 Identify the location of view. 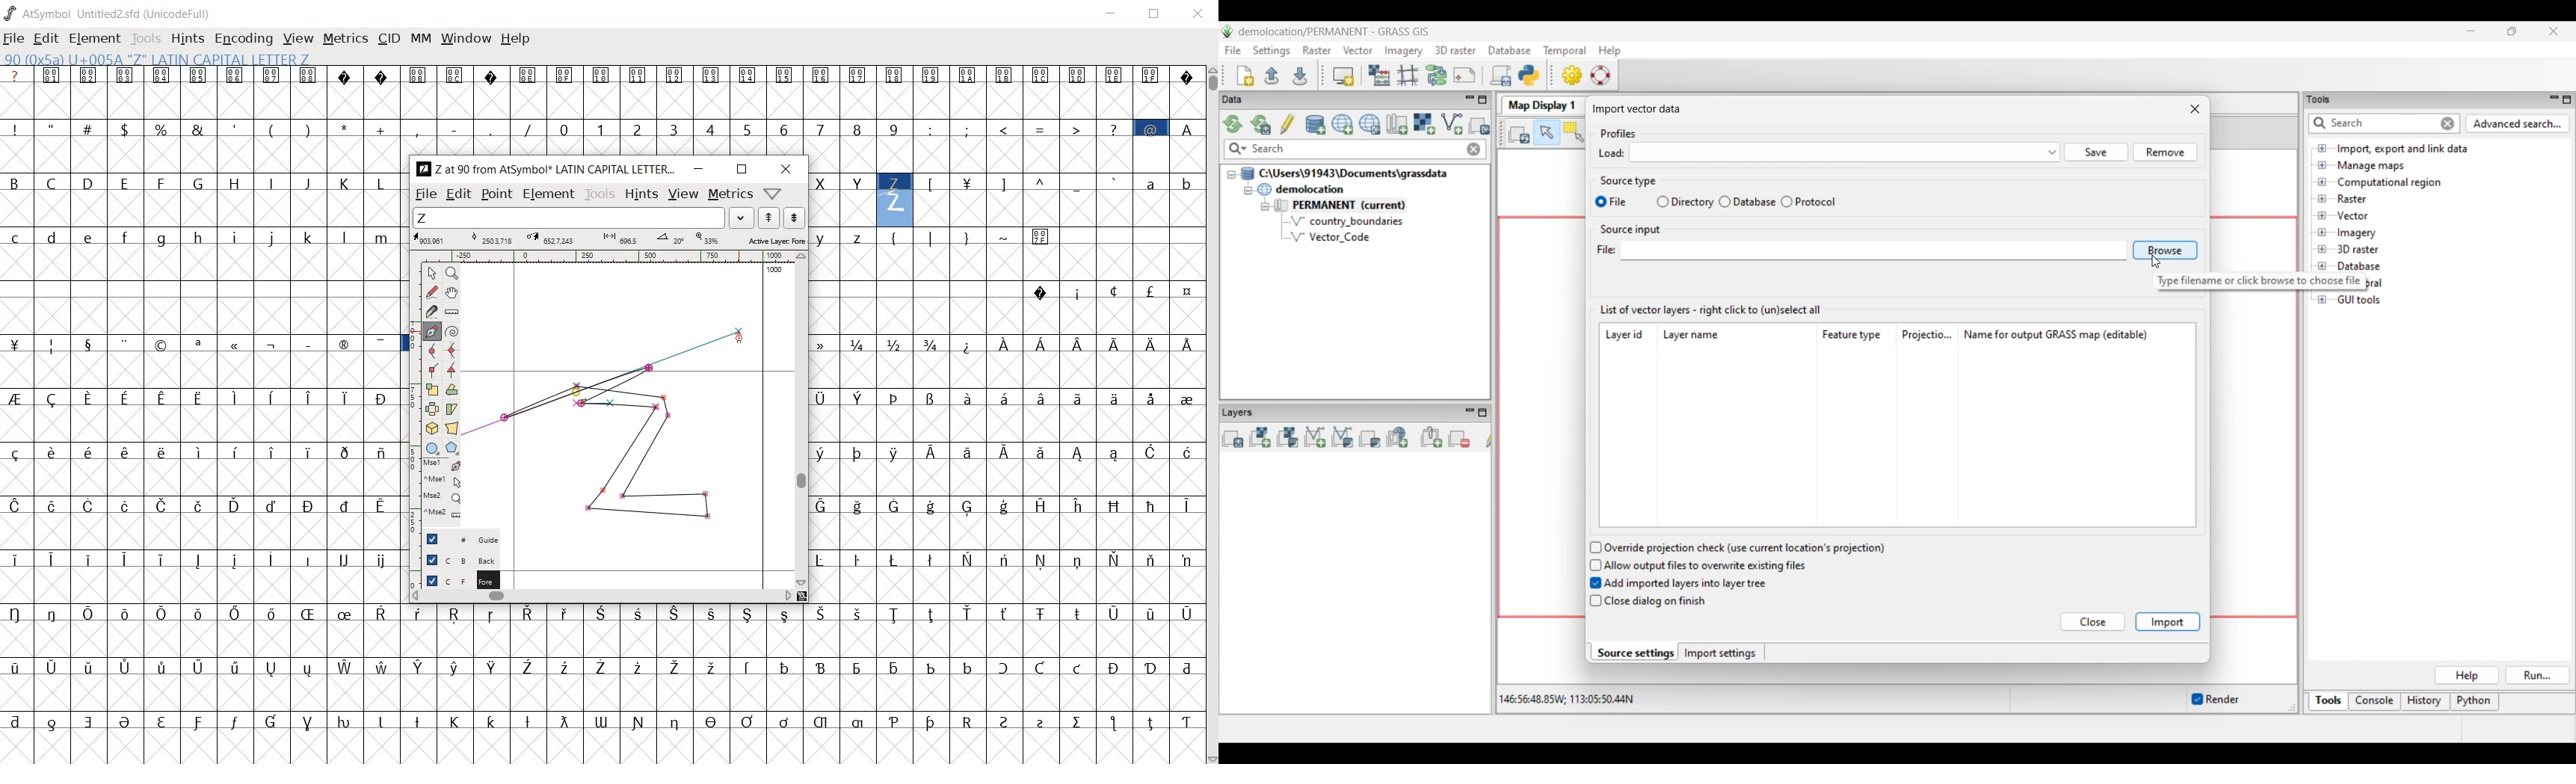
(299, 38).